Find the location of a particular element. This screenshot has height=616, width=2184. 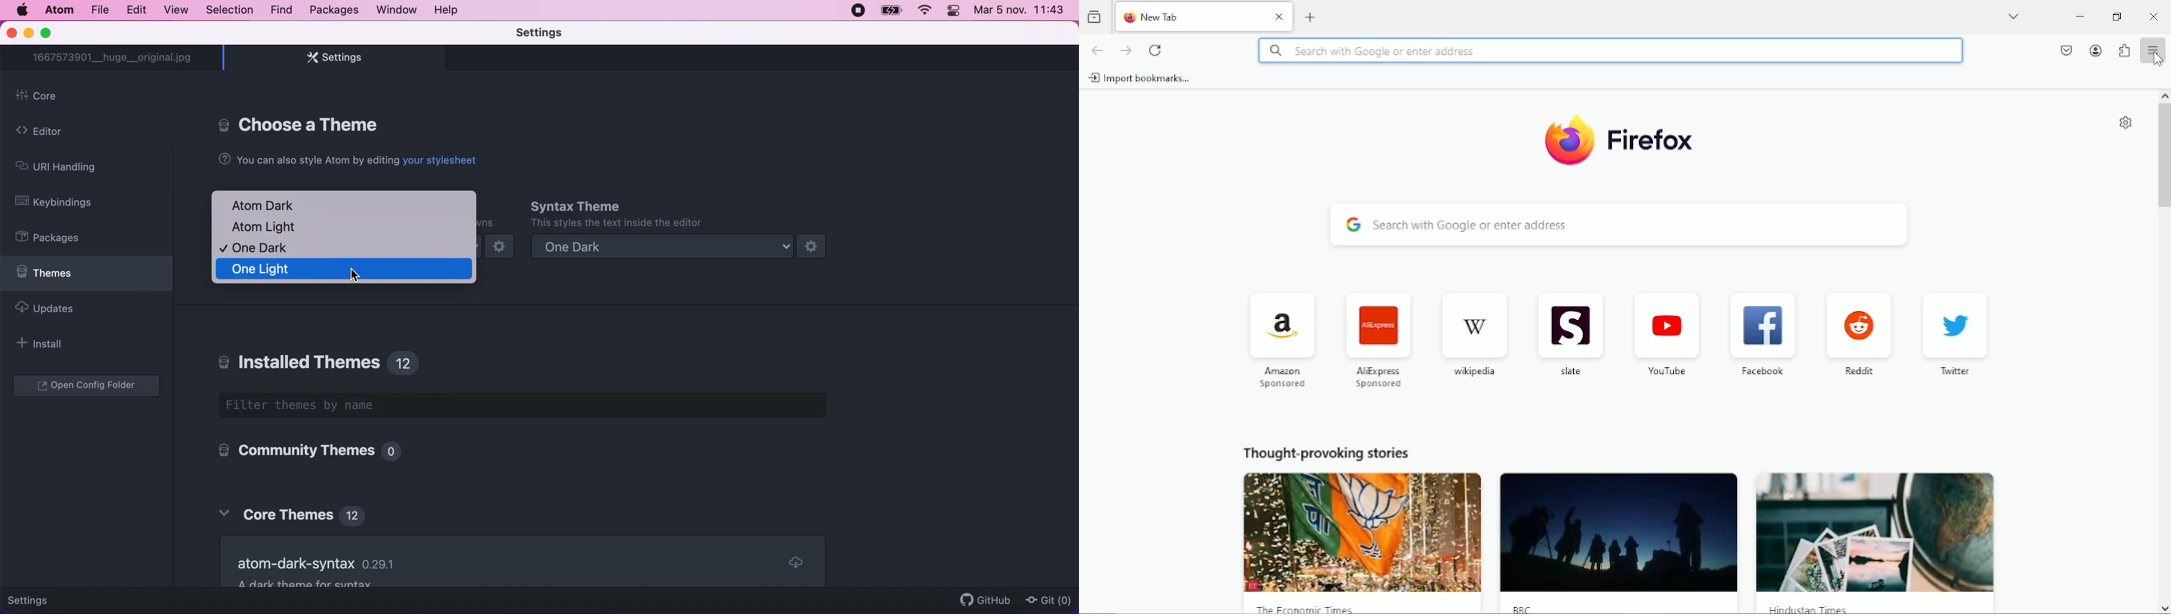

New tab is located at coordinates (1311, 15).